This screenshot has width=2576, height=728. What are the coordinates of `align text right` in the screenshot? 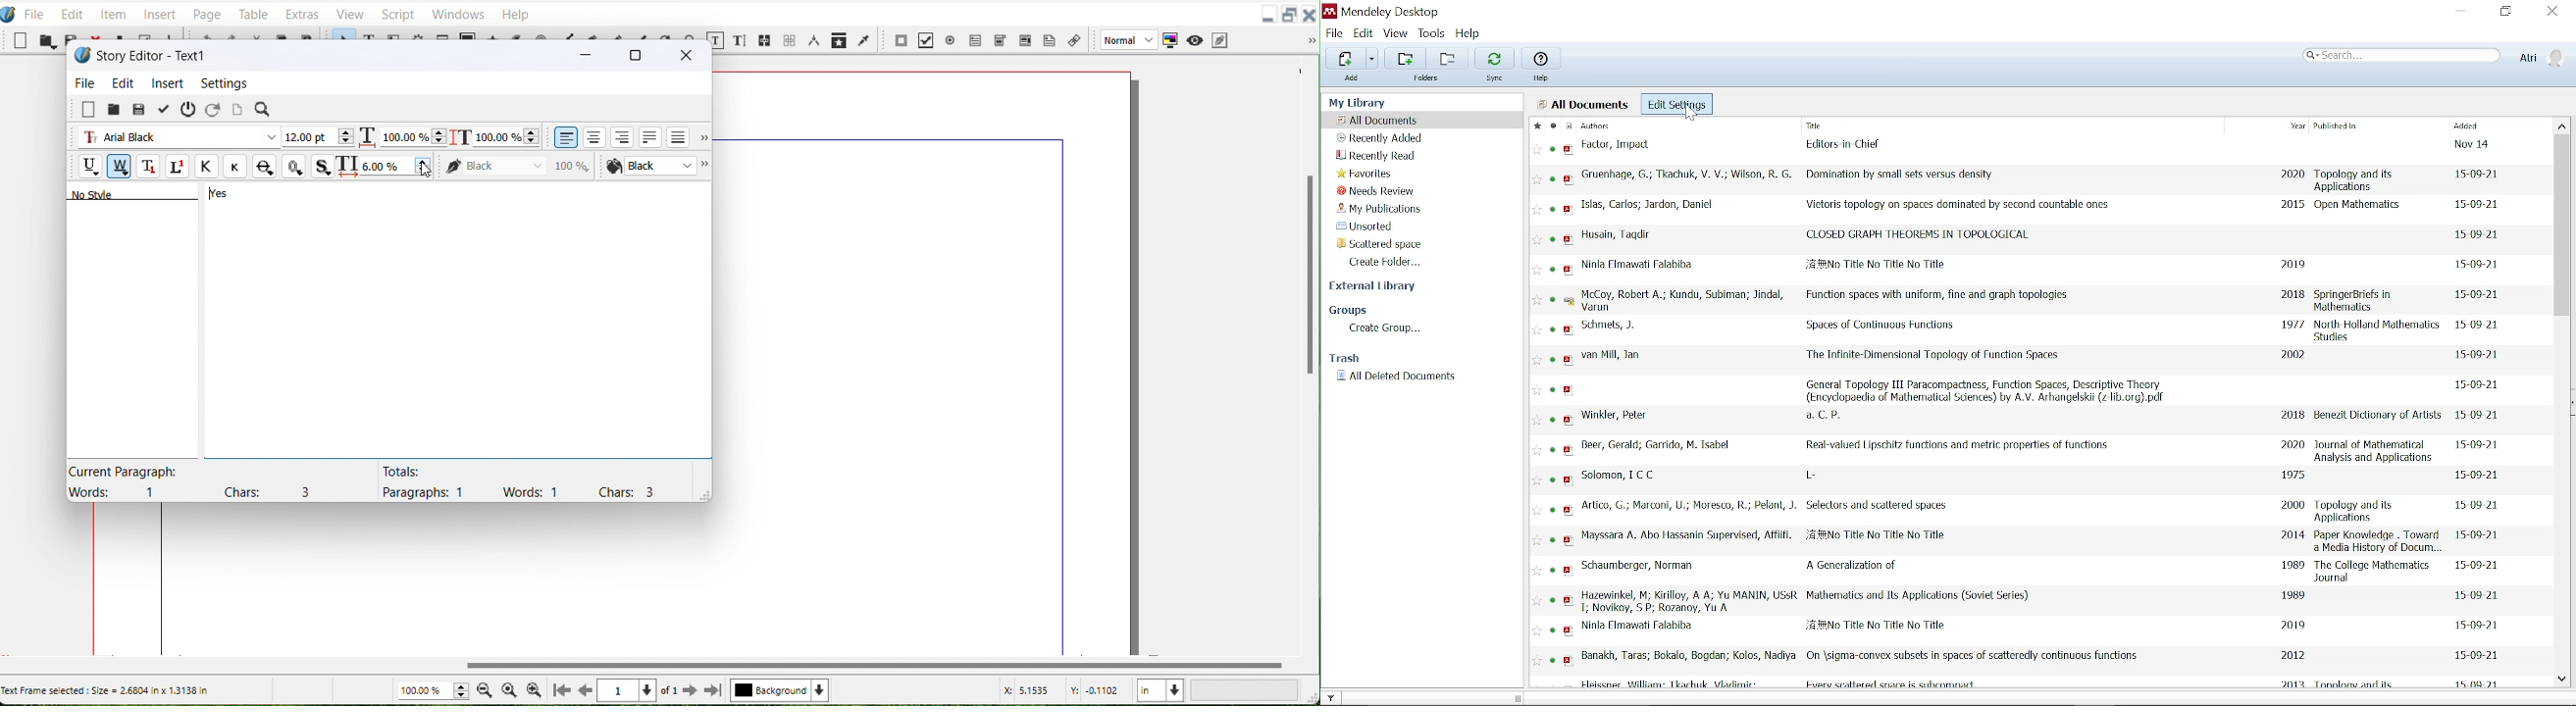 It's located at (623, 137).